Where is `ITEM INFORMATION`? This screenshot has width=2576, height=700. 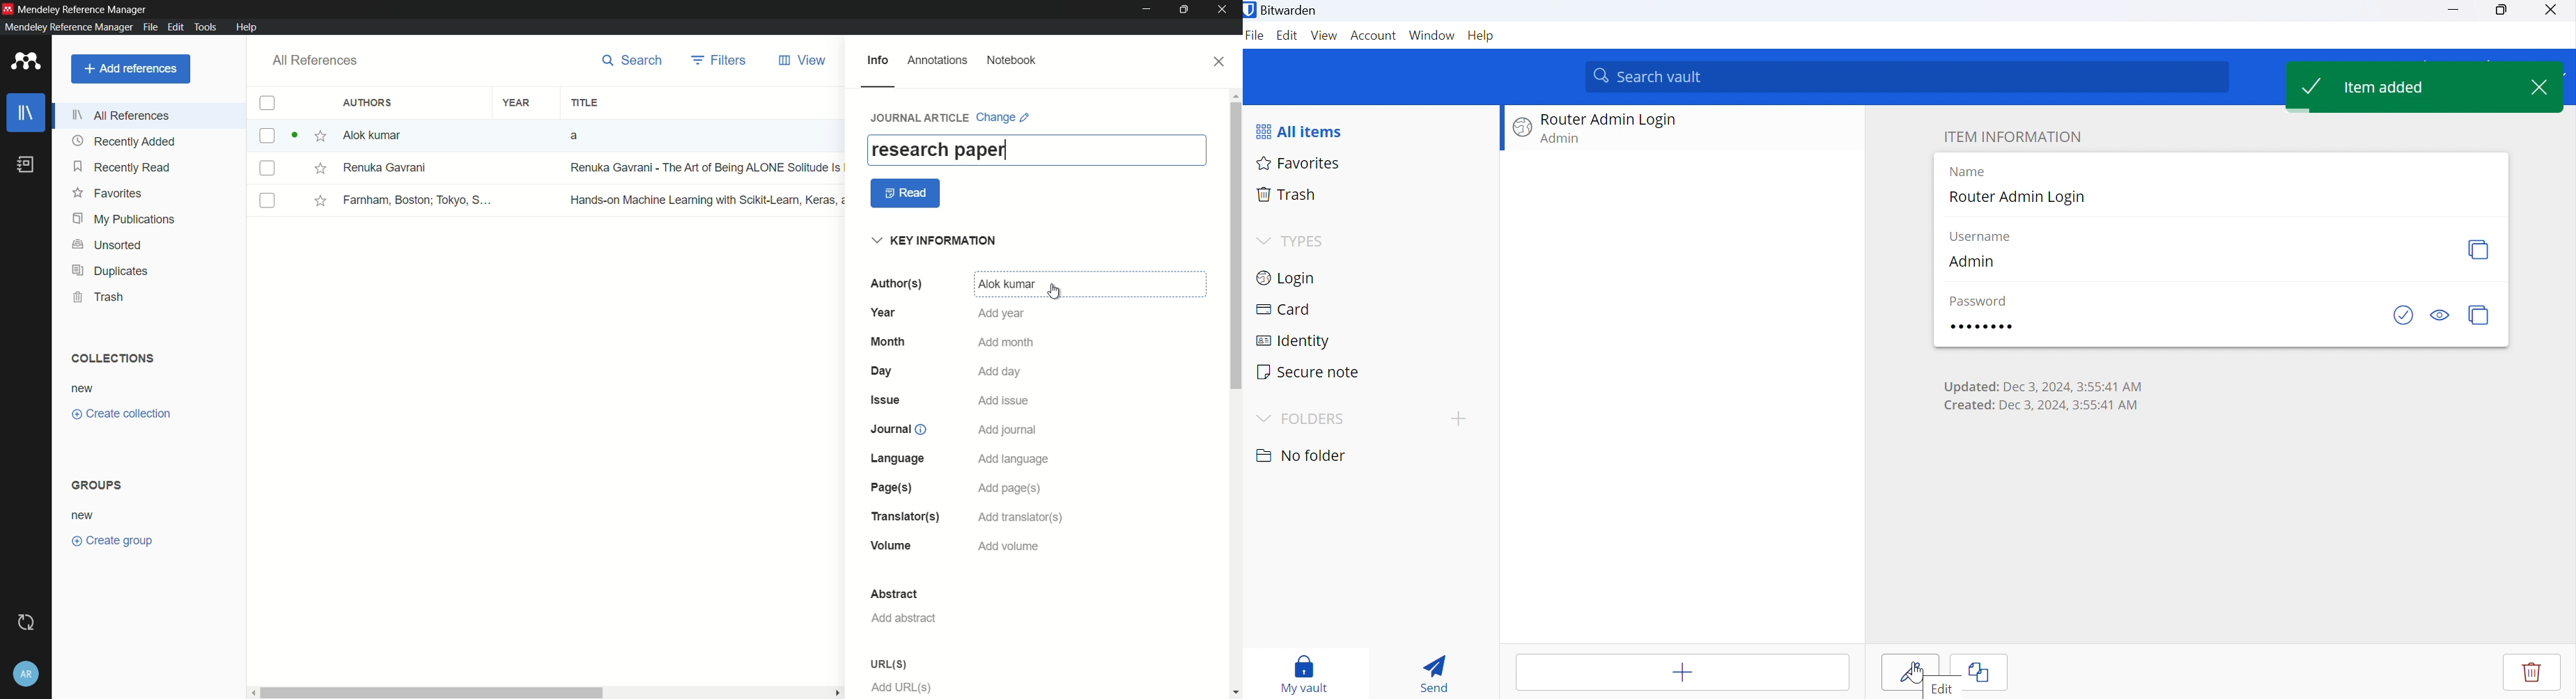 ITEM INFORMATION is located at coordinates (2014, 136).